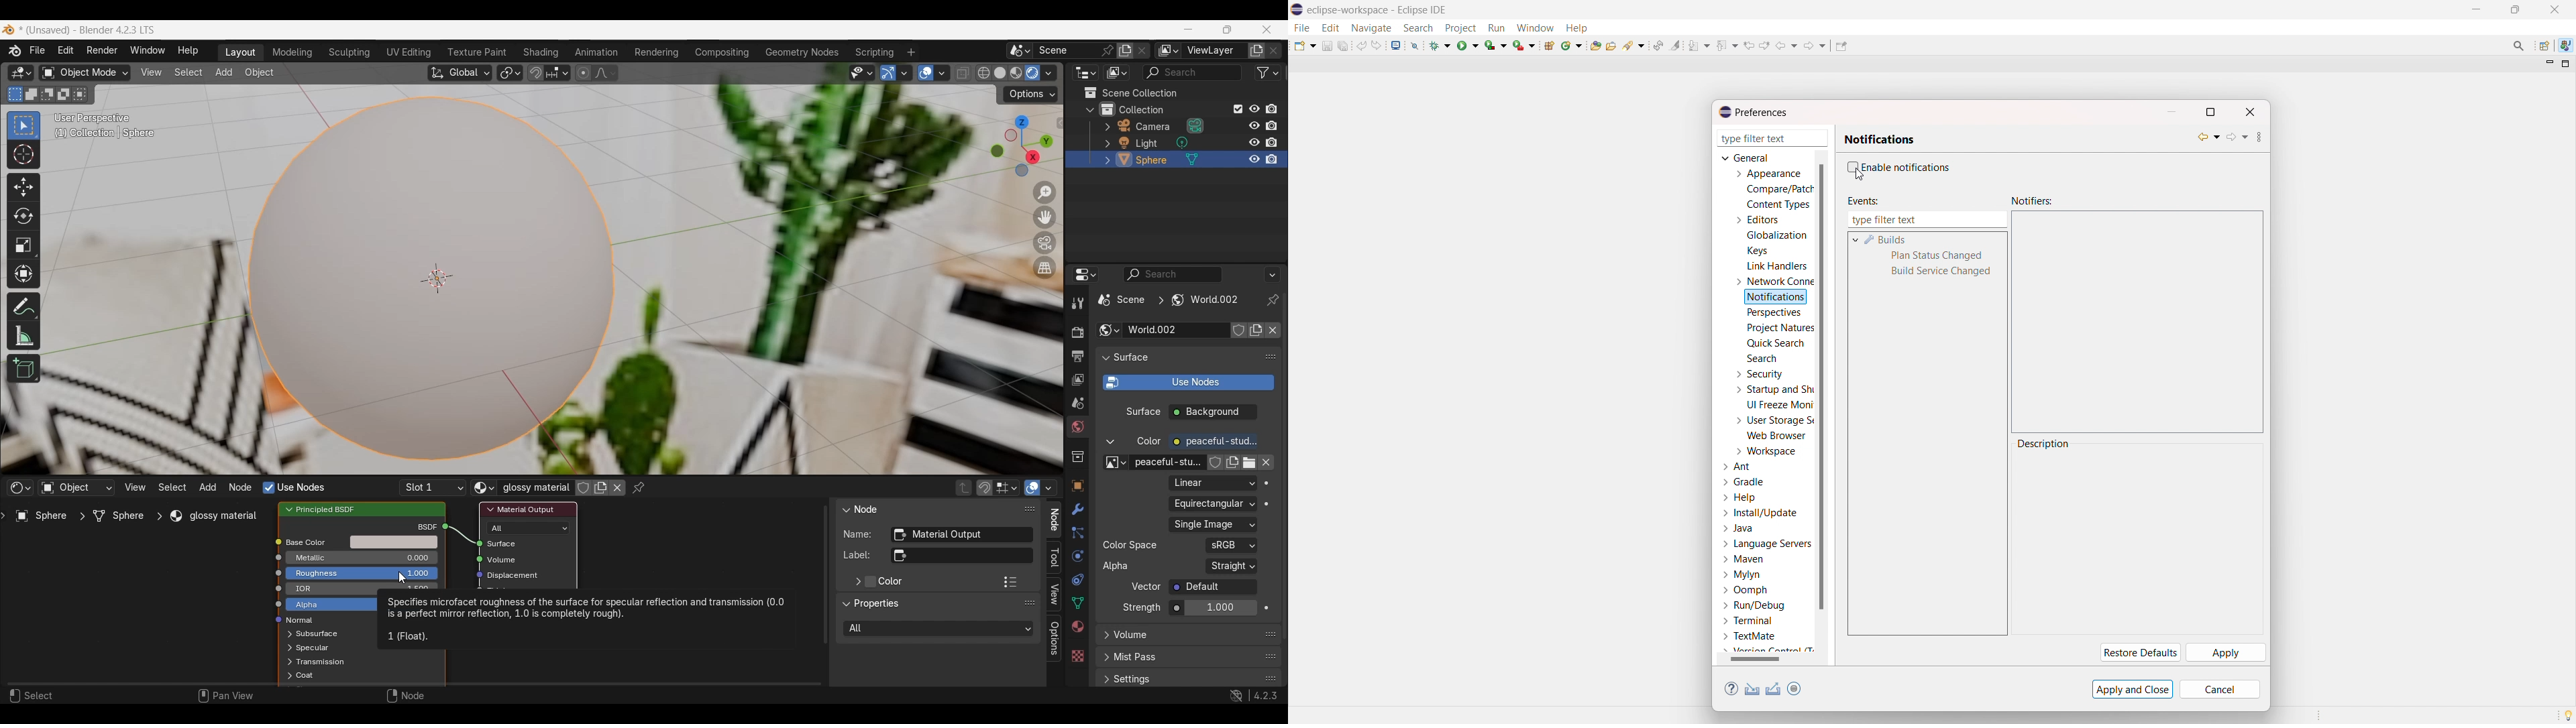  Describe the element at coordinates (1460, 28) in the screenshot. I see `project` at that location.